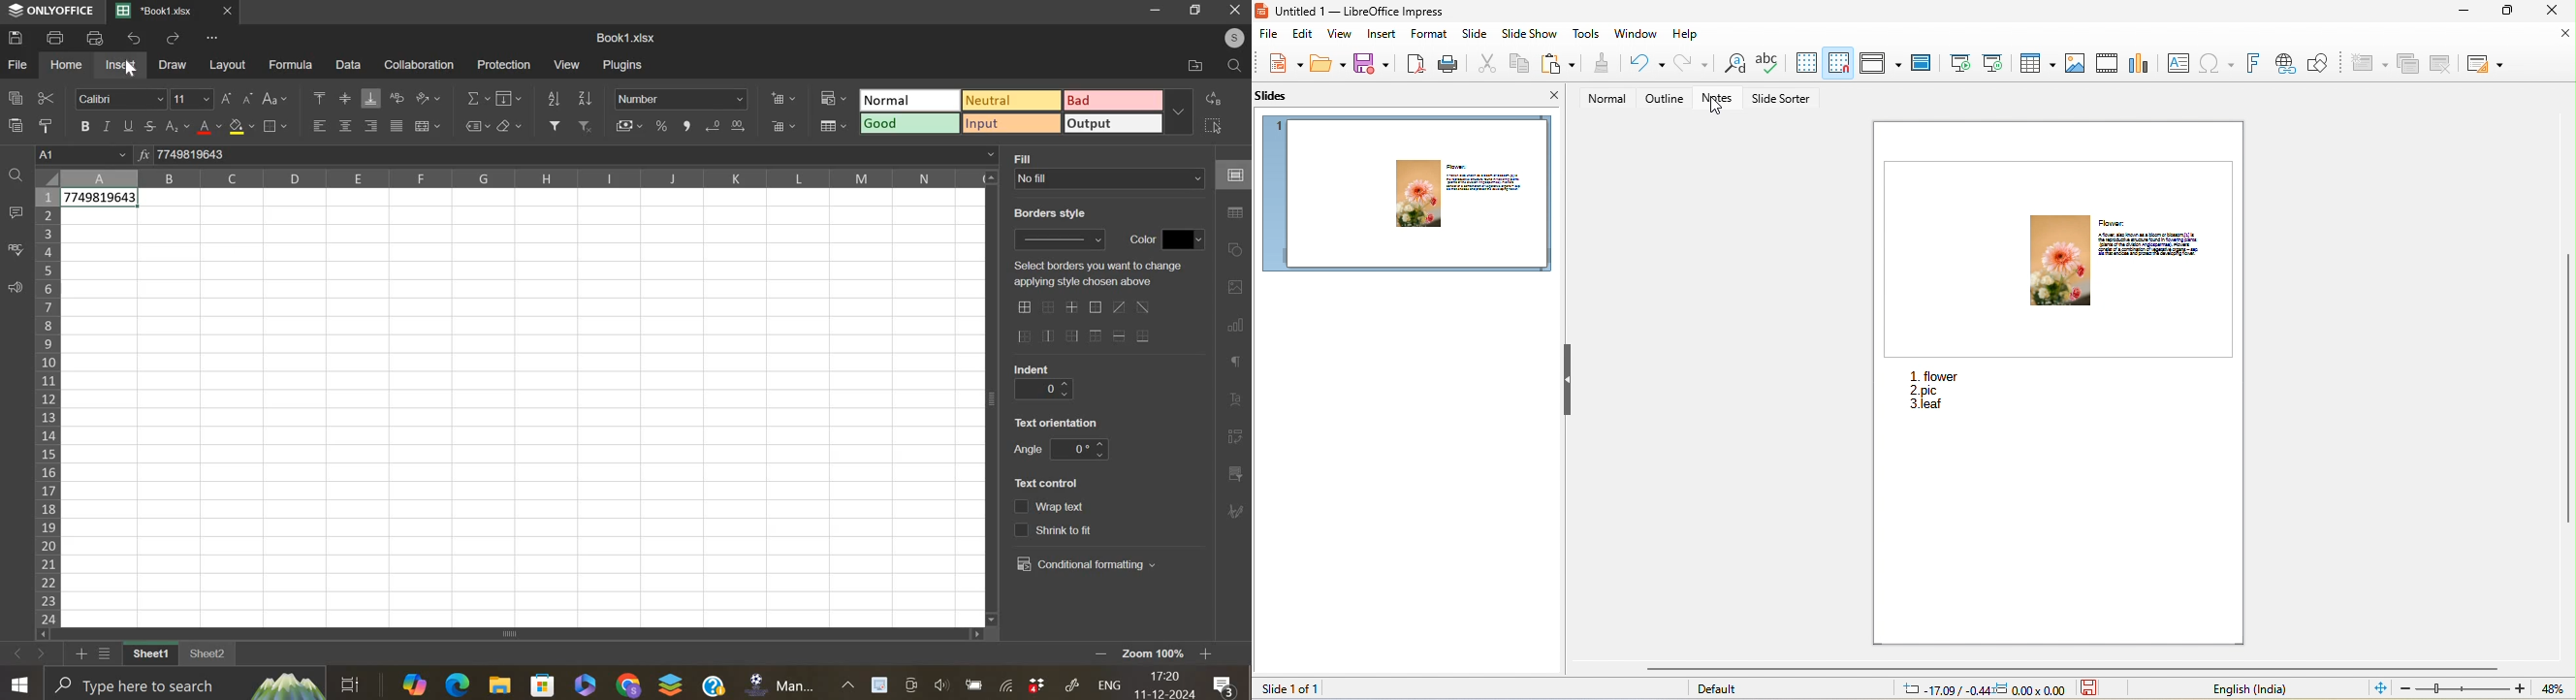  Describe the element at coordinates (121, 99) in the screenshot. I see `font` at that location.